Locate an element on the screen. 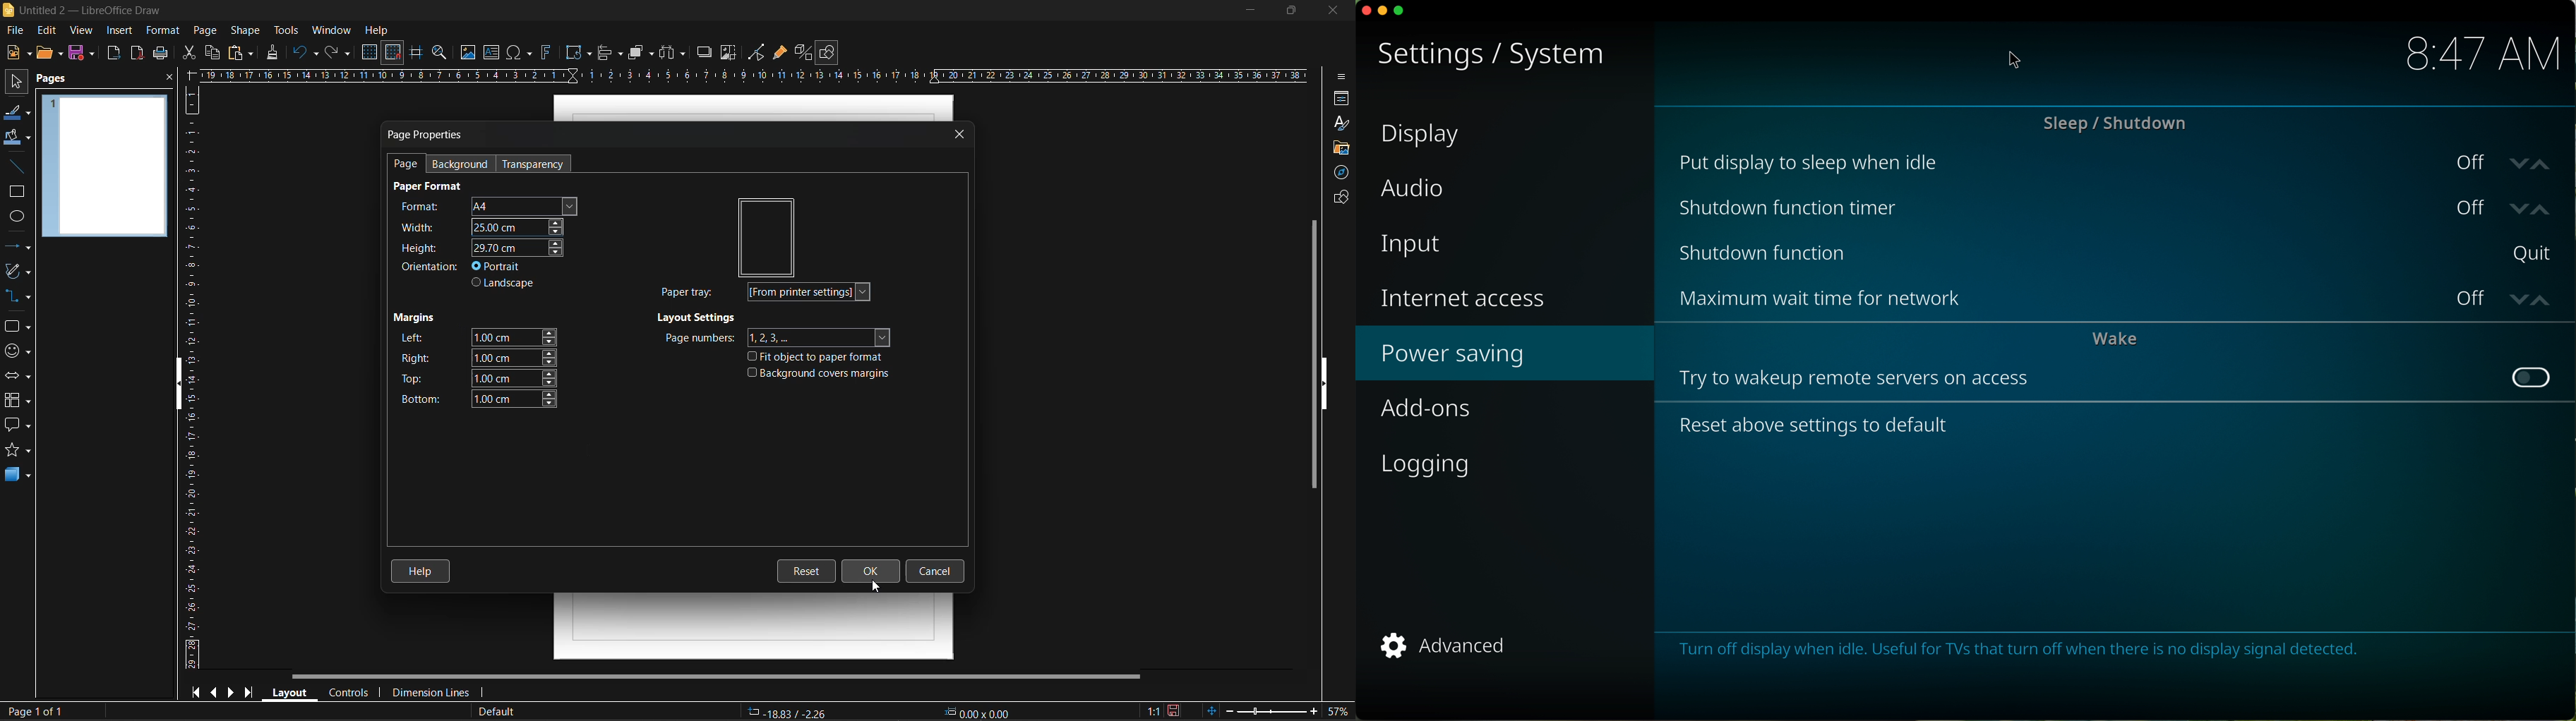 The width and height of the screenshot is (2576, 728). connectors is located at coordinates (18, 297).